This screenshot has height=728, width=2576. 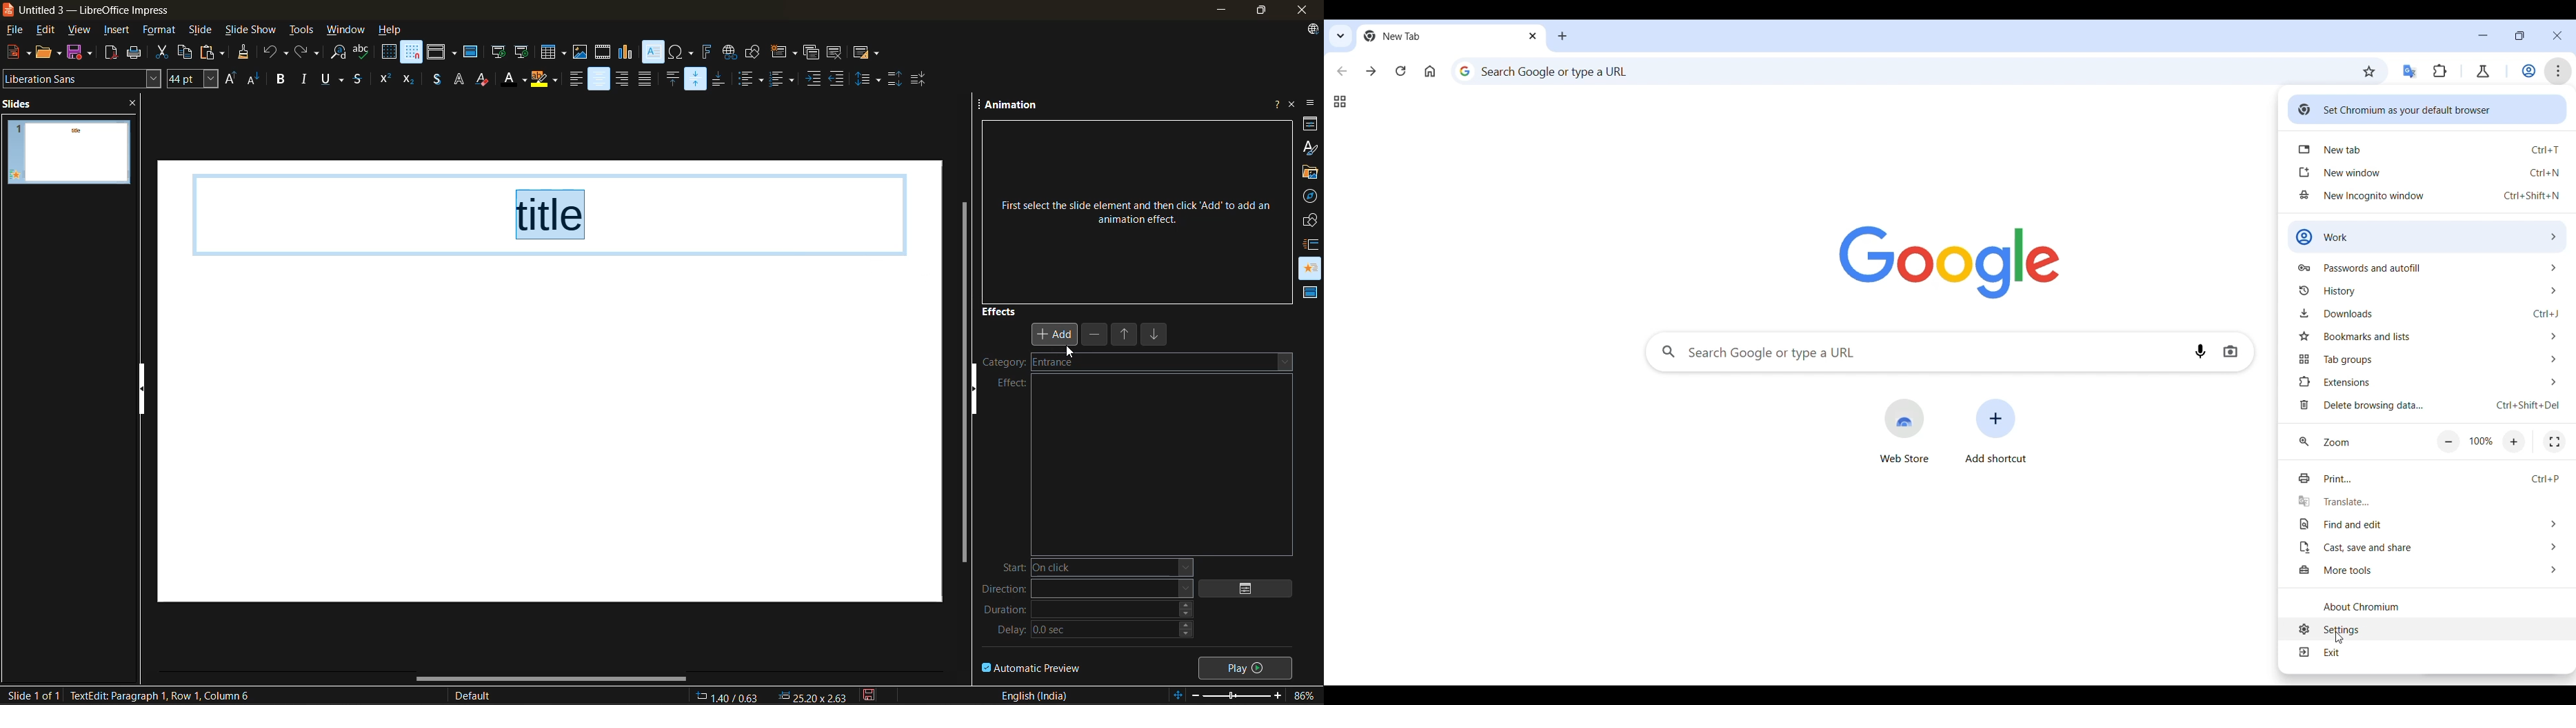 What do you see at coordinates (363, 52) in the screenshot?
I see `spelling` at bounding box center [363, 52].